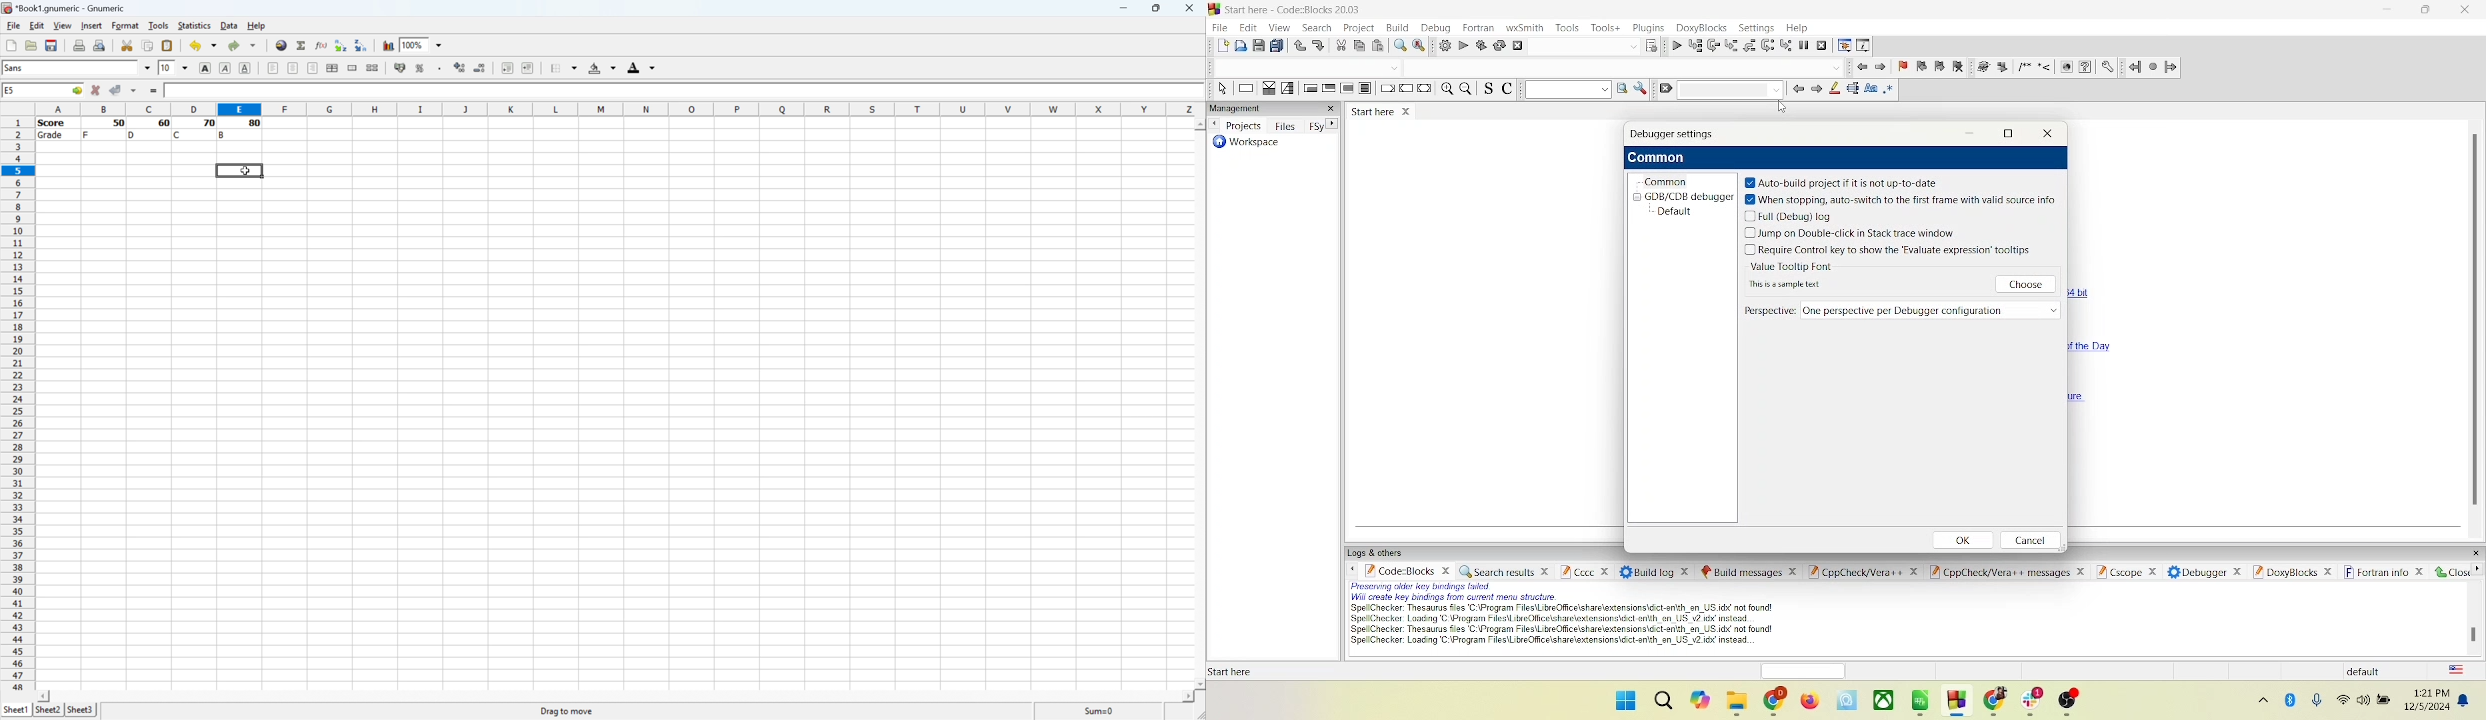  Describe the element at coordinates (1319, 45) in the screenshot. I see `redo` at that location.